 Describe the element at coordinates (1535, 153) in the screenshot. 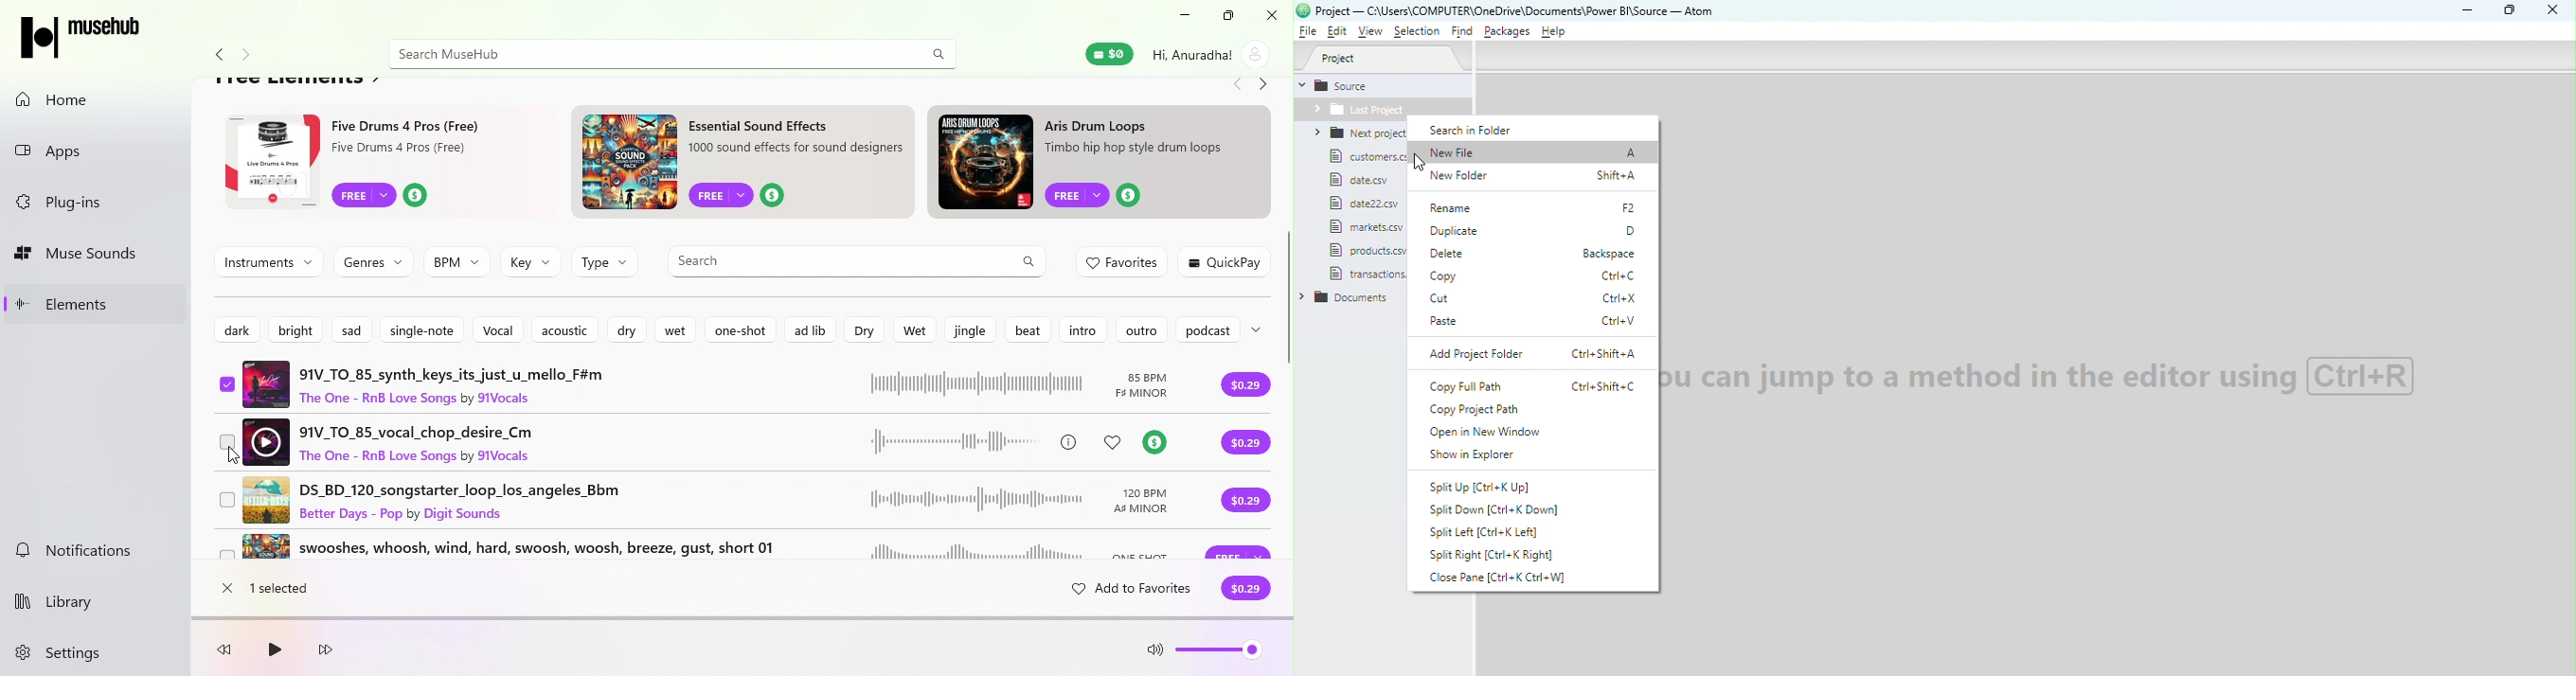

I see `New file` at that location.